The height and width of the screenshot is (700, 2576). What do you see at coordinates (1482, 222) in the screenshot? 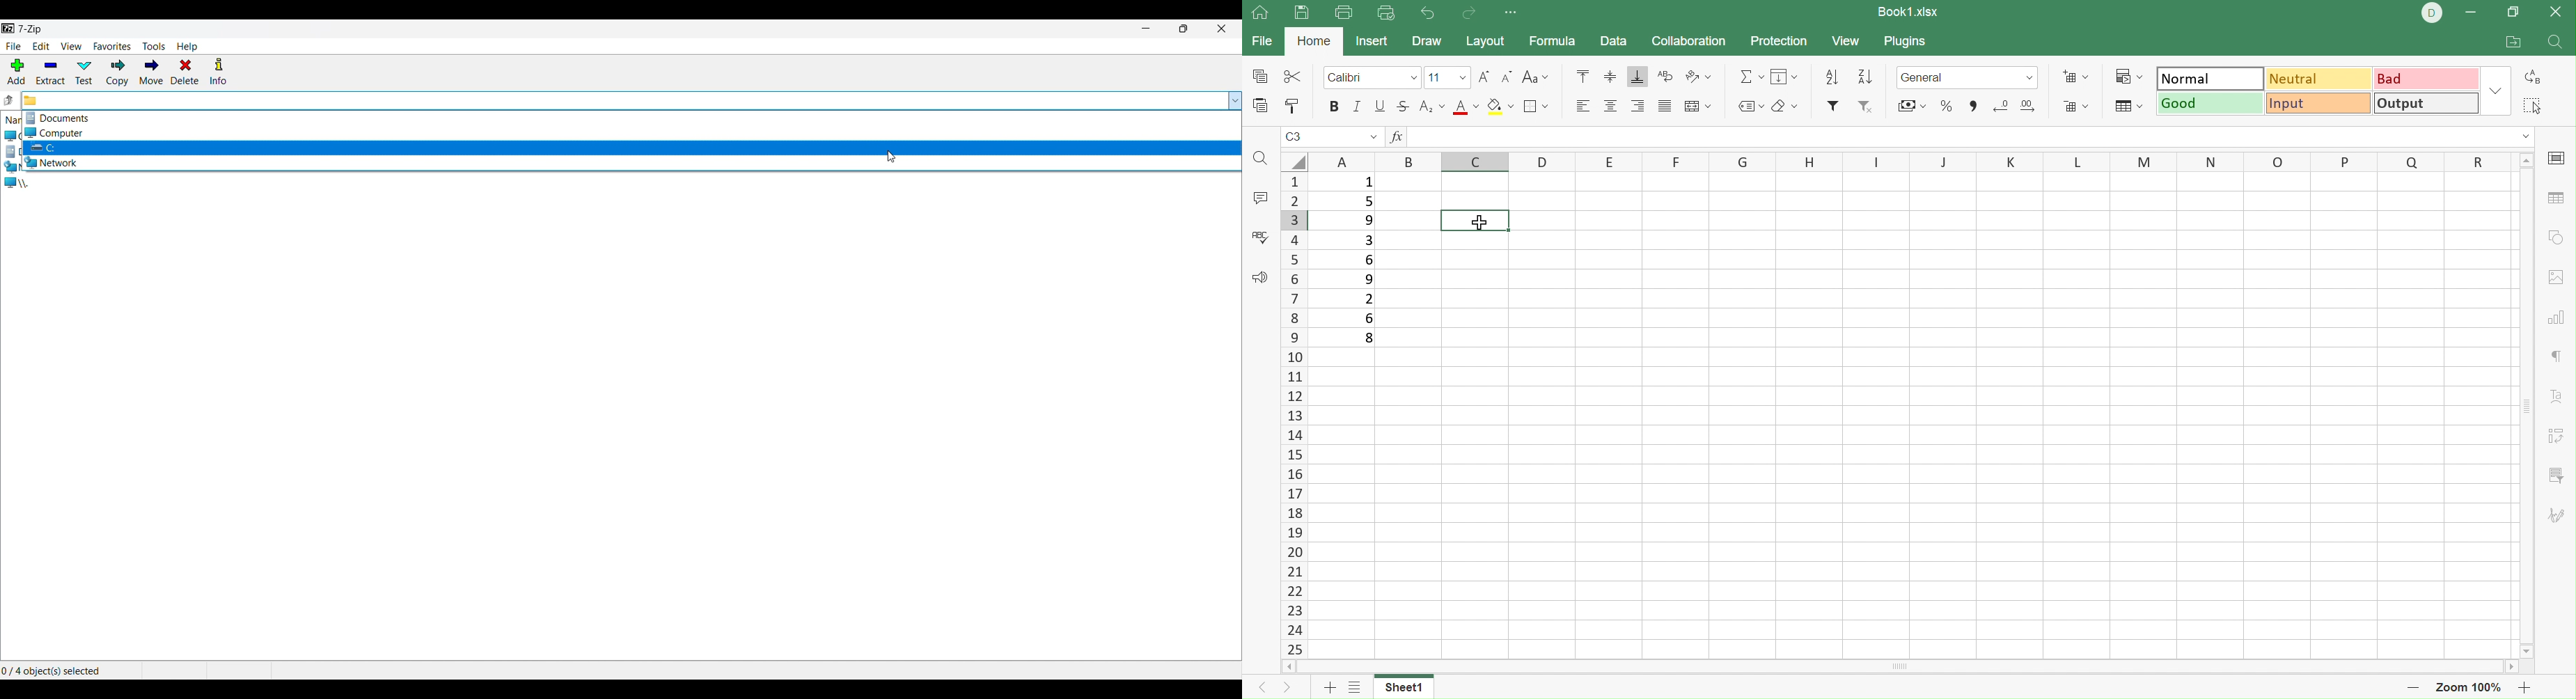
I see `Cursor` at bounding box center [1482, 222].